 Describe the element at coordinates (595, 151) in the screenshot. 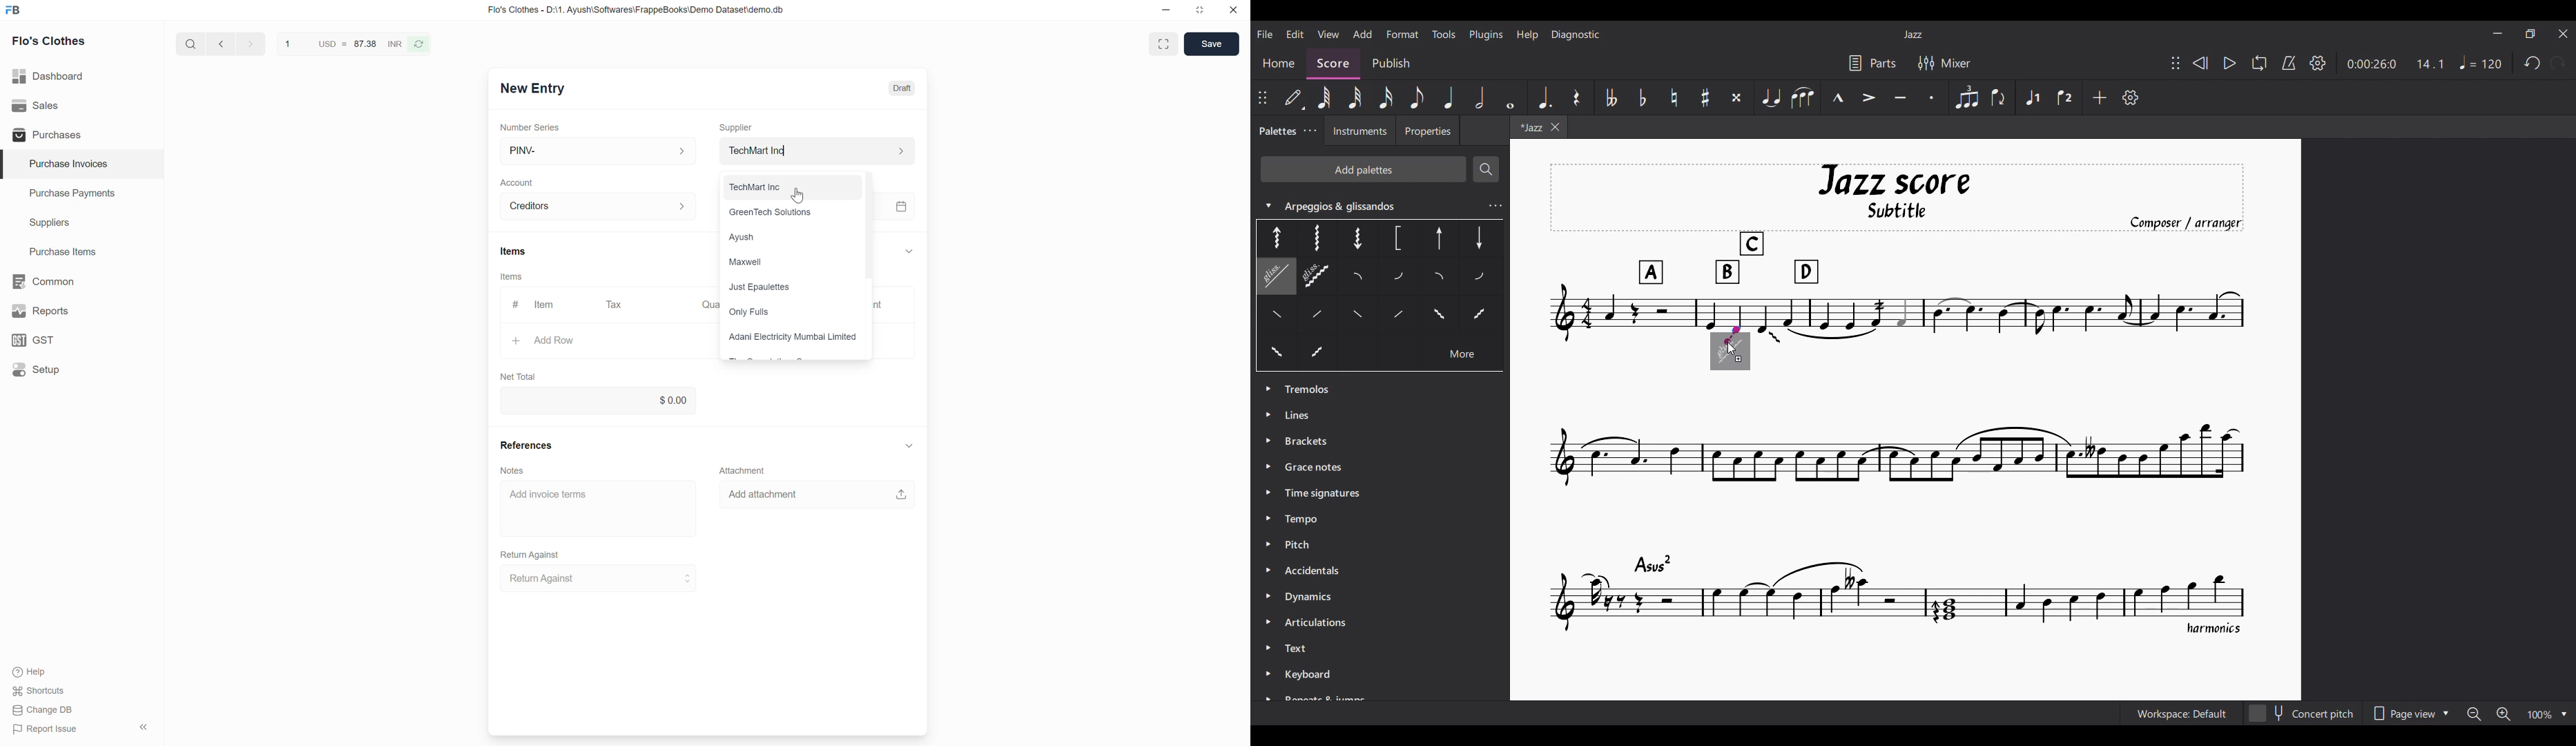

I see `PINV-` at that location.